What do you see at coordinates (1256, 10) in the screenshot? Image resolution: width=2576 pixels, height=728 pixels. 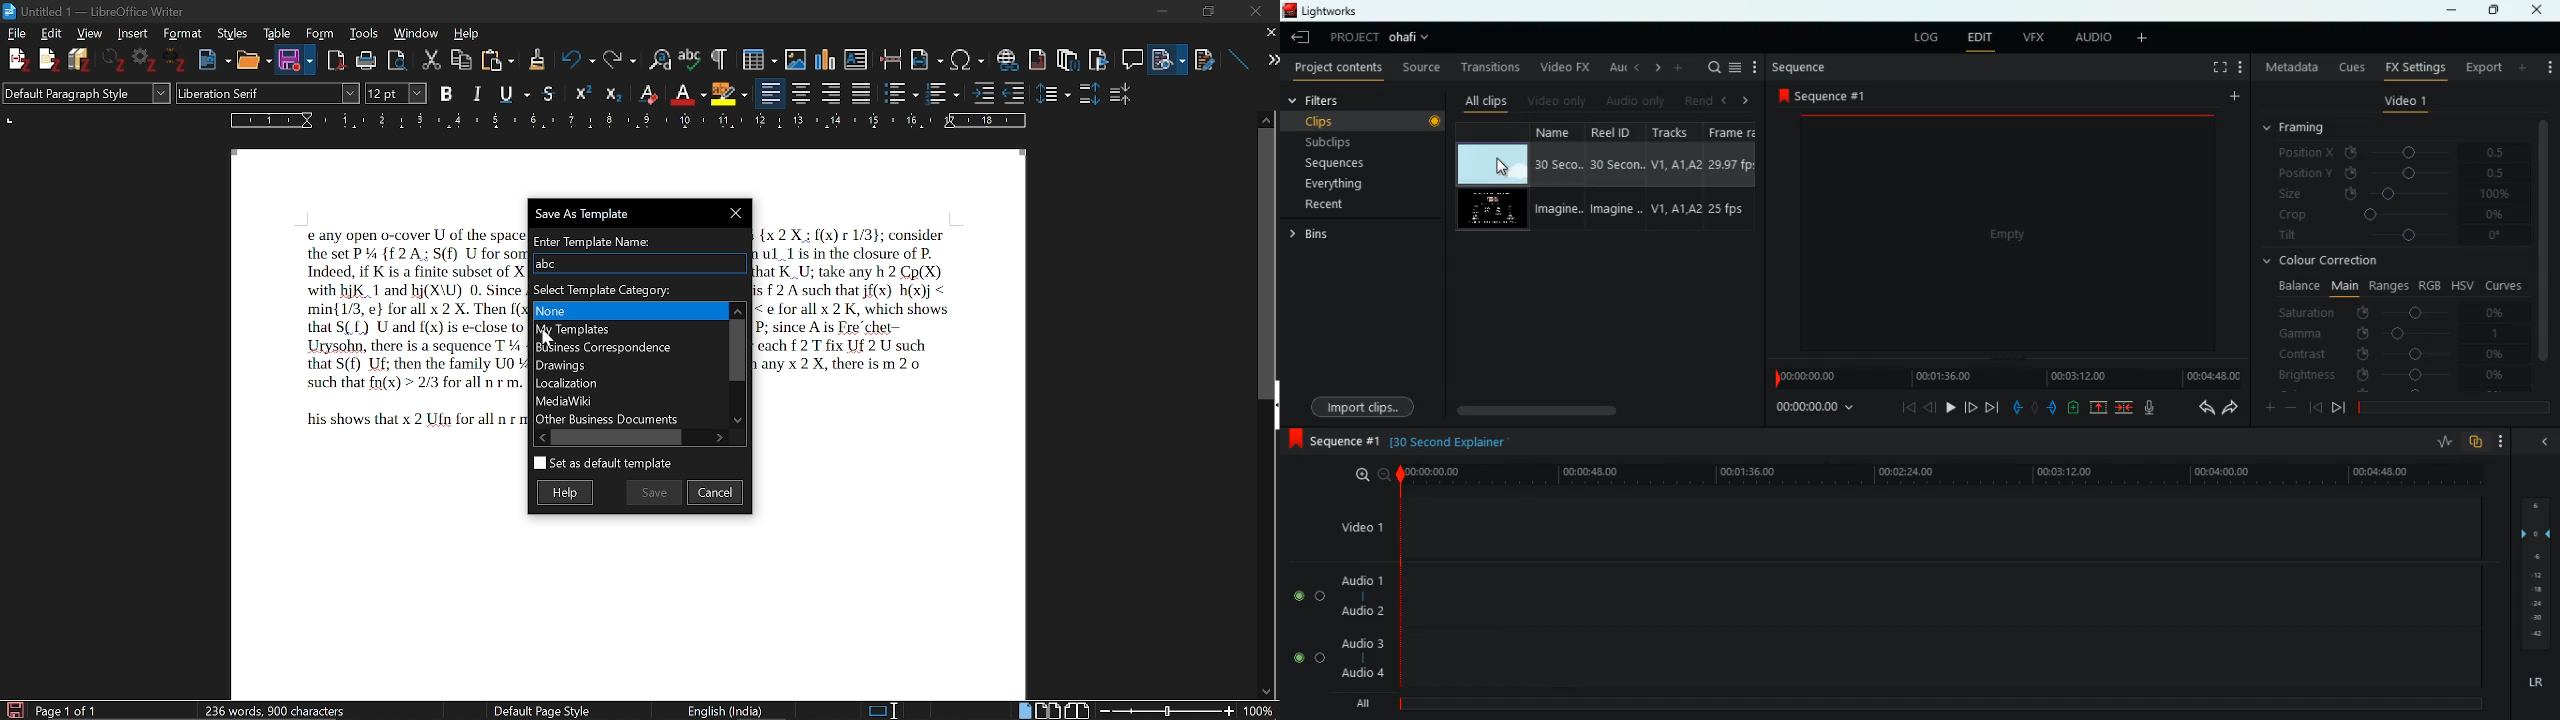 I see `close` at bounding box center [1256, 10].